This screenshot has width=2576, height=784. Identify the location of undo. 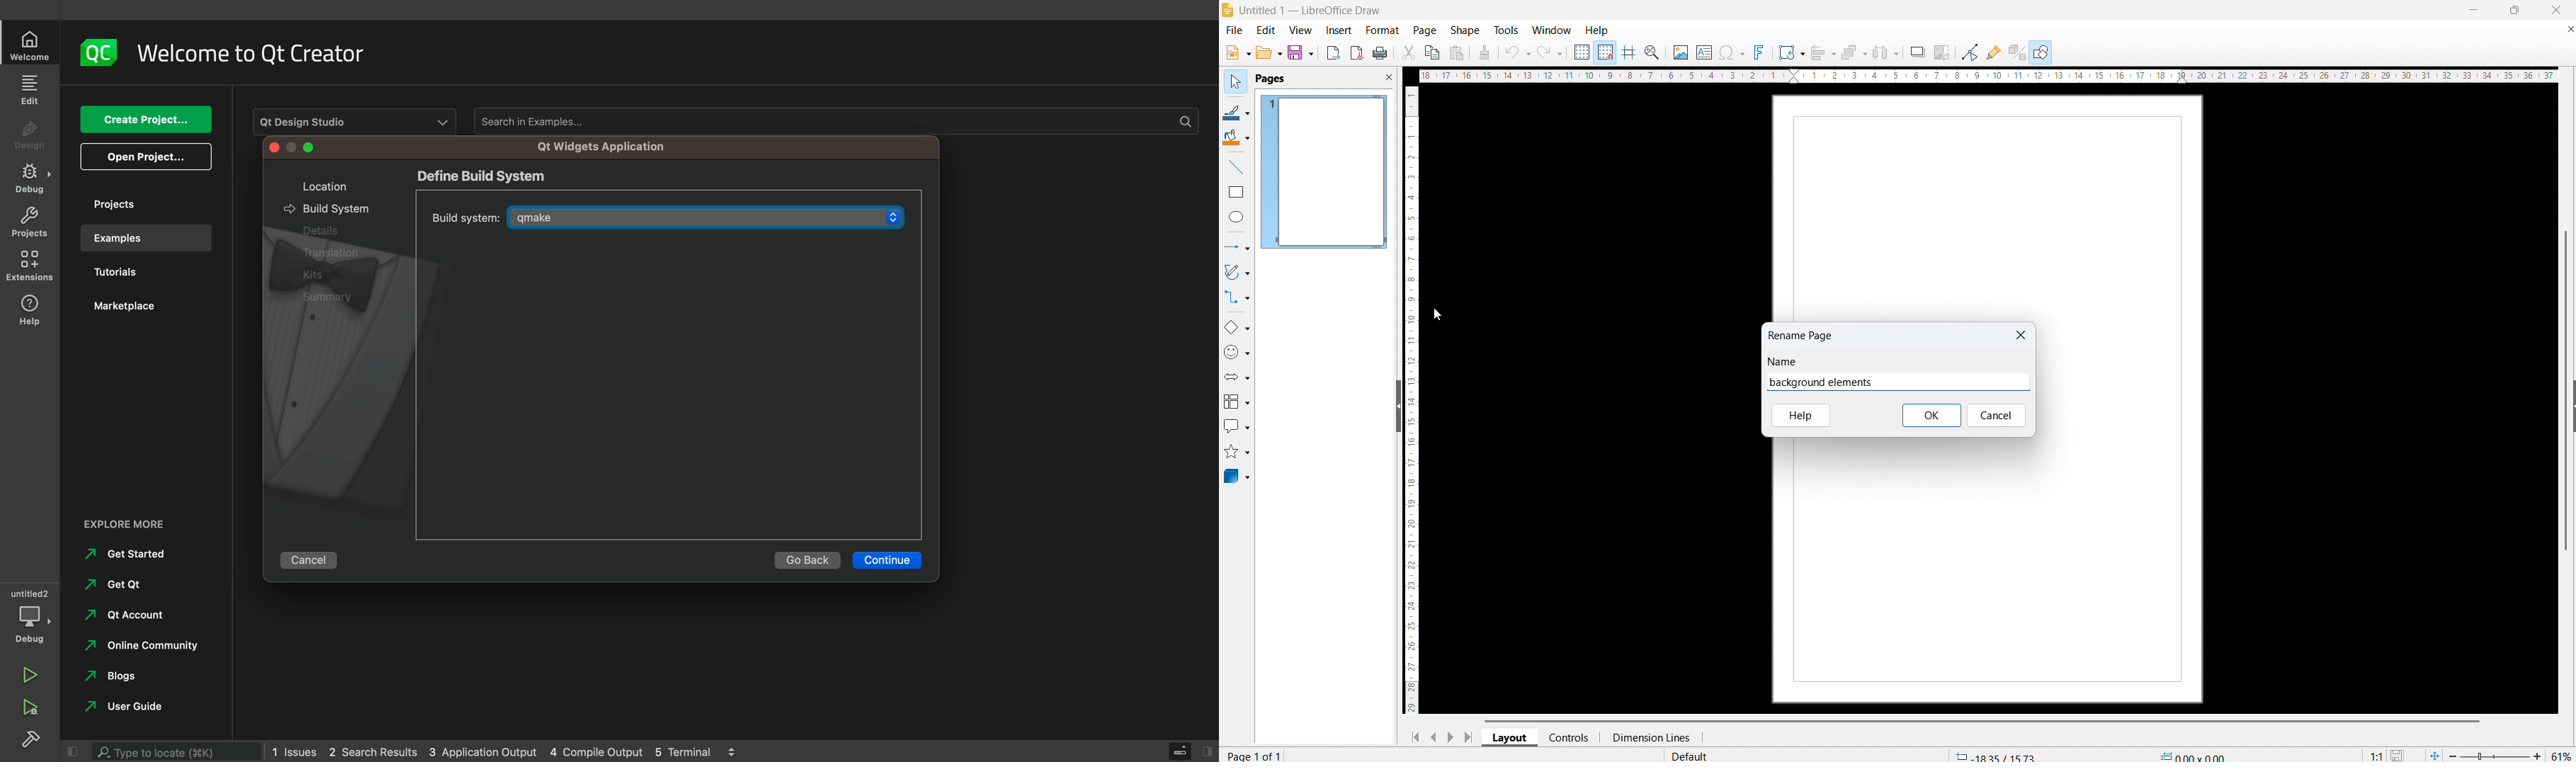
(1518, 52).